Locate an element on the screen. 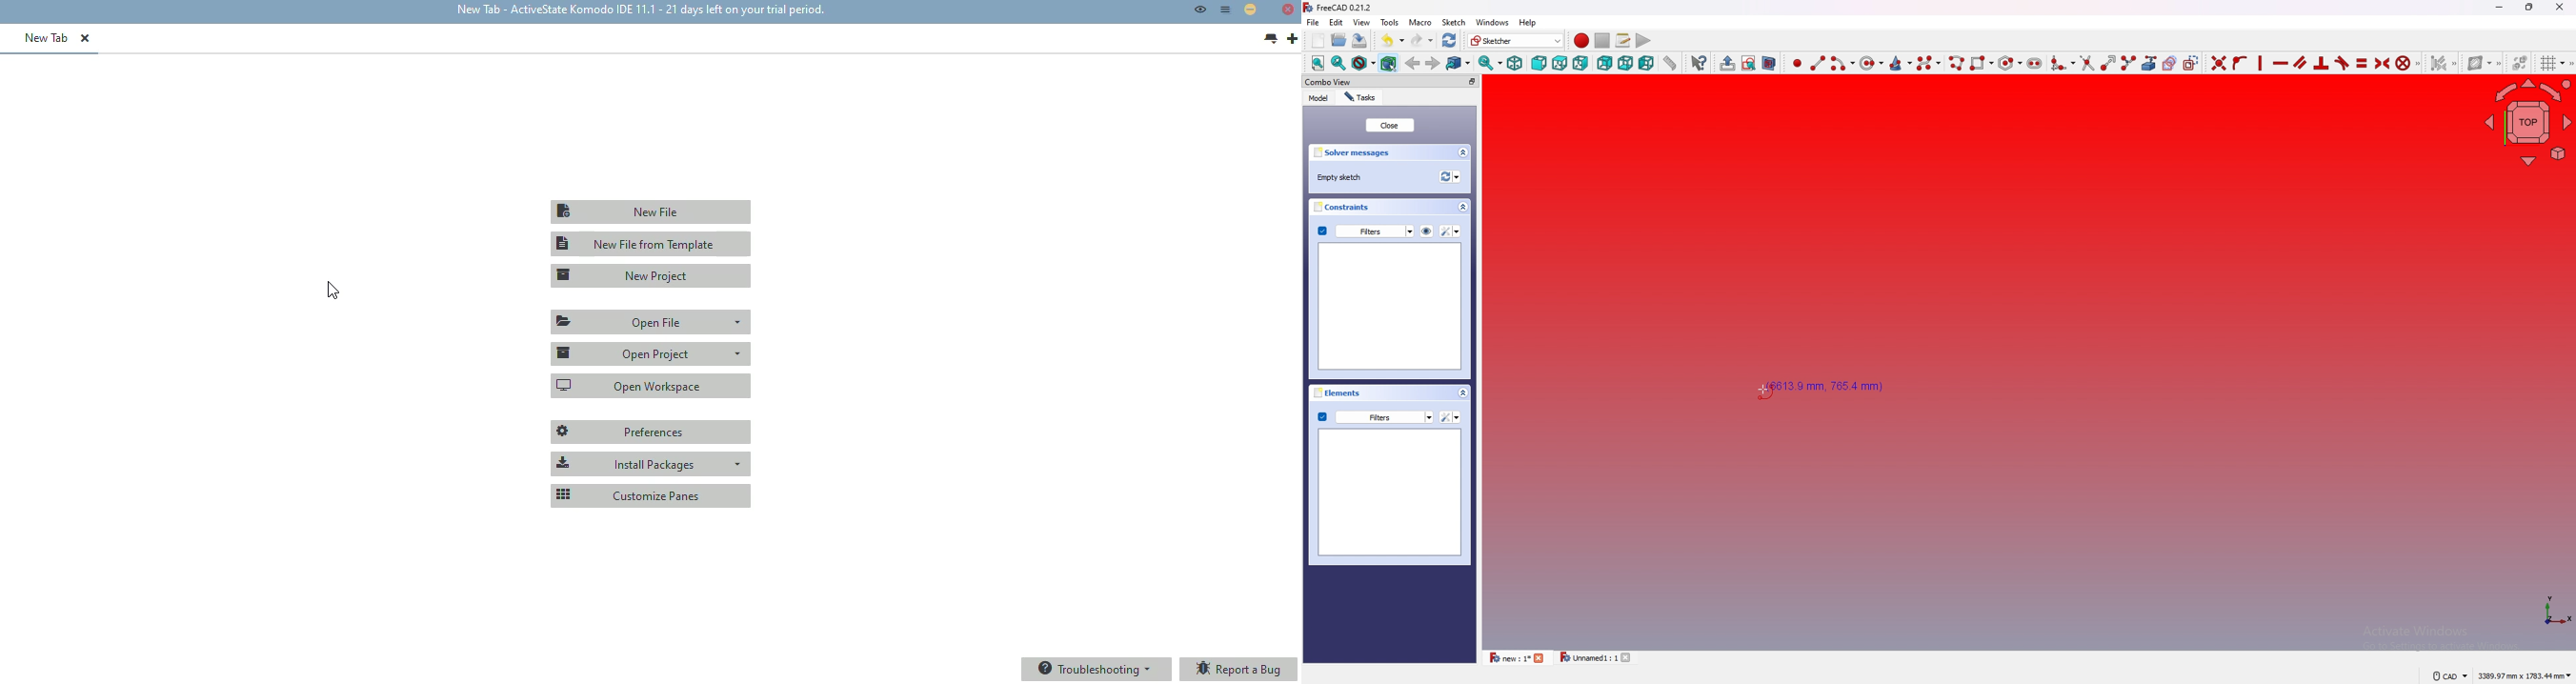  filters is located at coordinates (1375, 416).